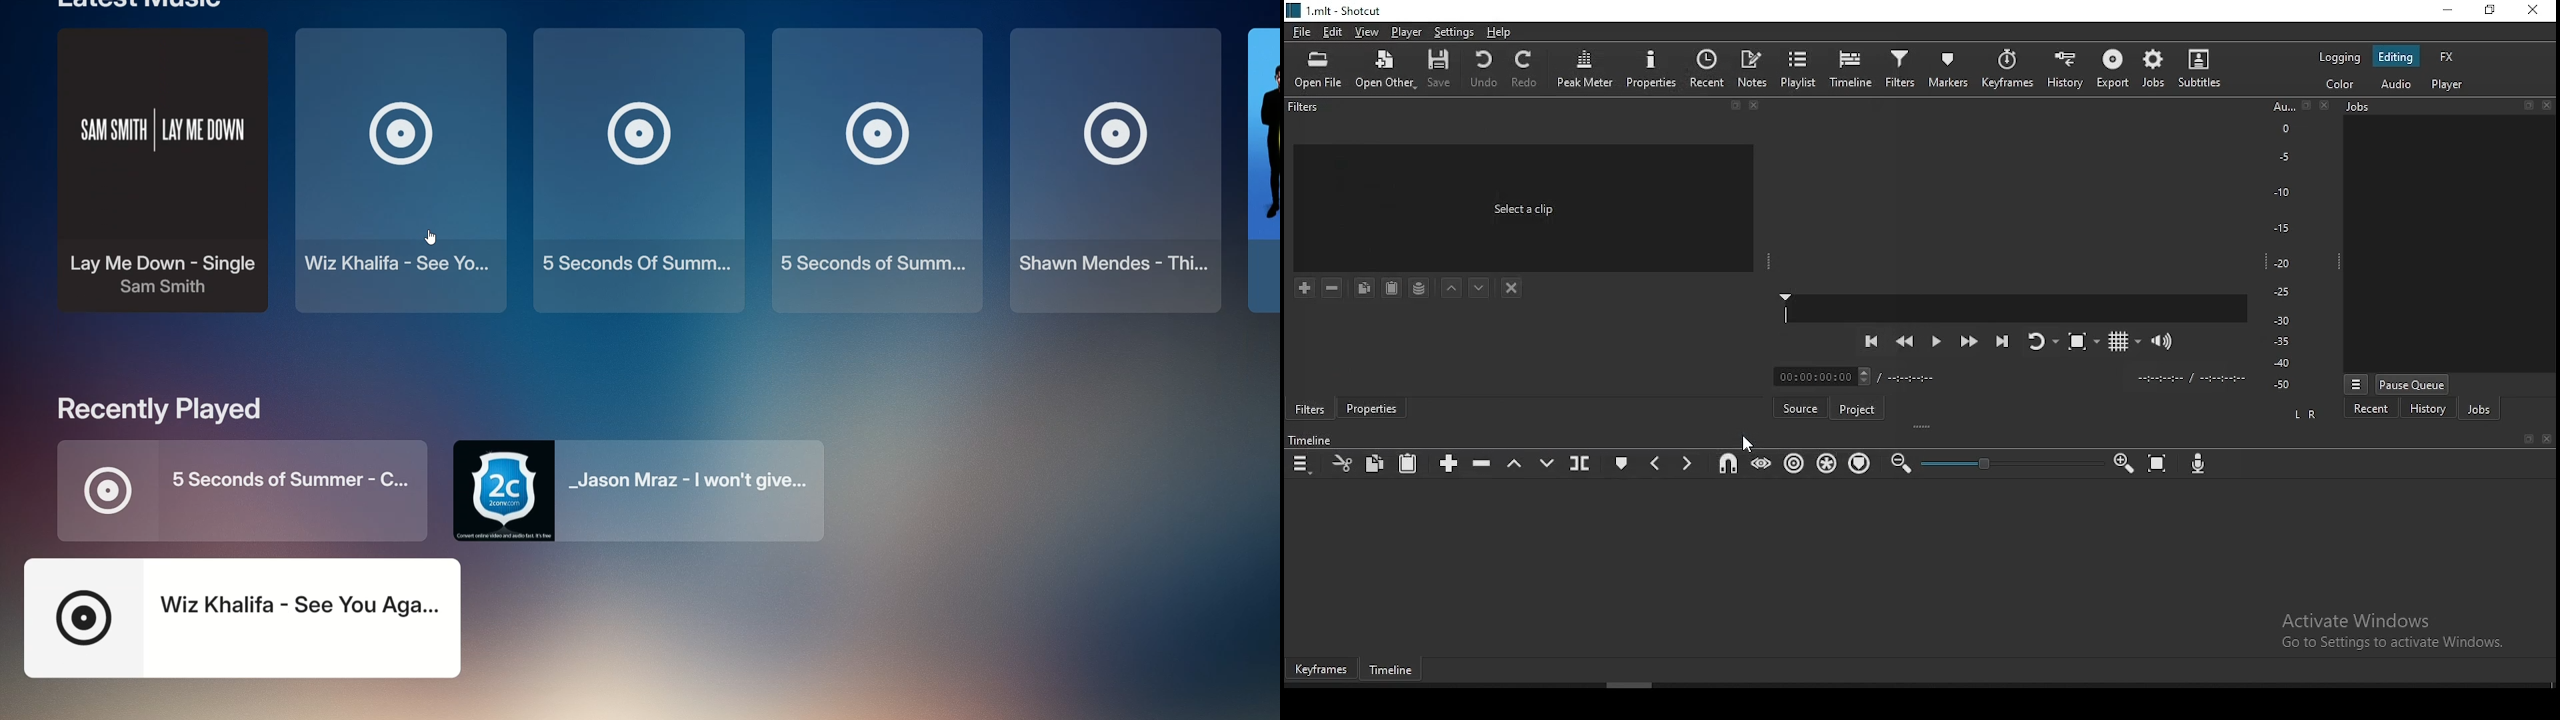 Image resolution: width=2576 pixels, height=728 pixels. What do you see at coordinates (2199, 465) in the screenshot?
I see `record audio` at bounding box center [2199, 465].